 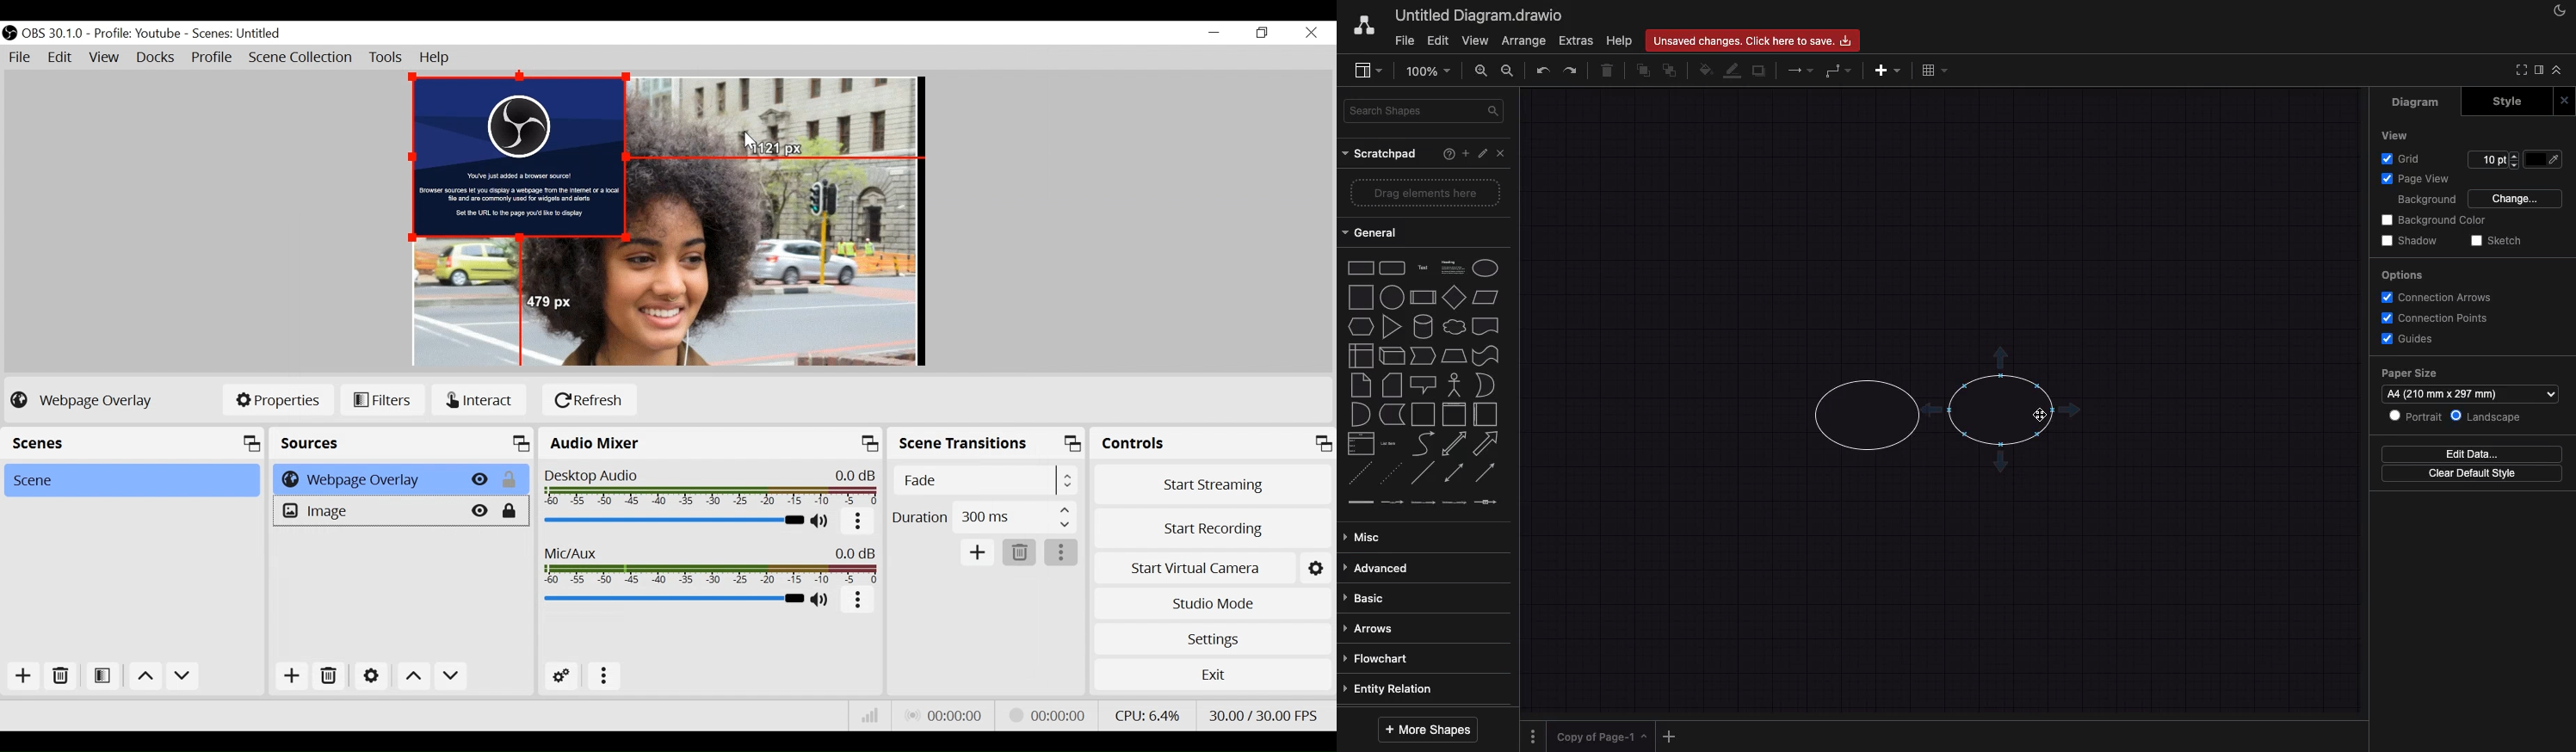 What do you see at coordinates (1312, 33) in the screenshot?
I see `Close` at bounding box center [1312, 33].